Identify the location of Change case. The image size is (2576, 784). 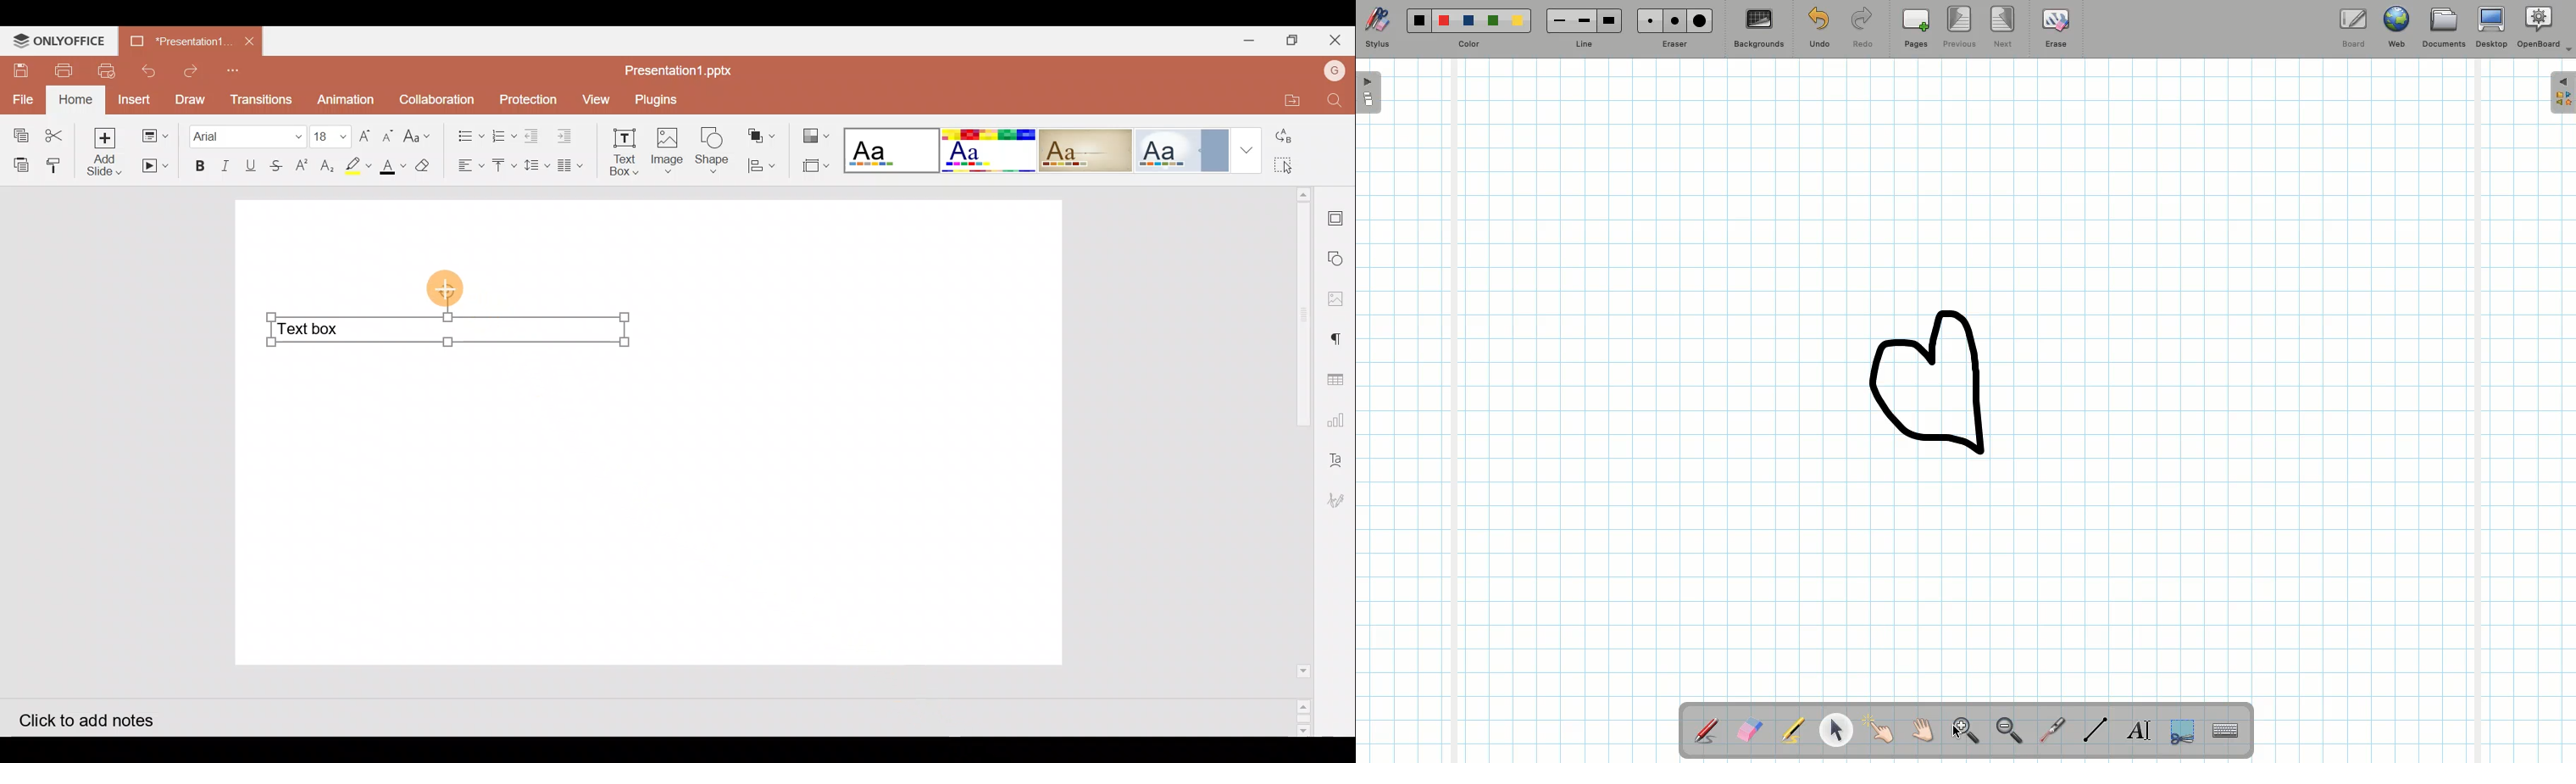
(420, 134).